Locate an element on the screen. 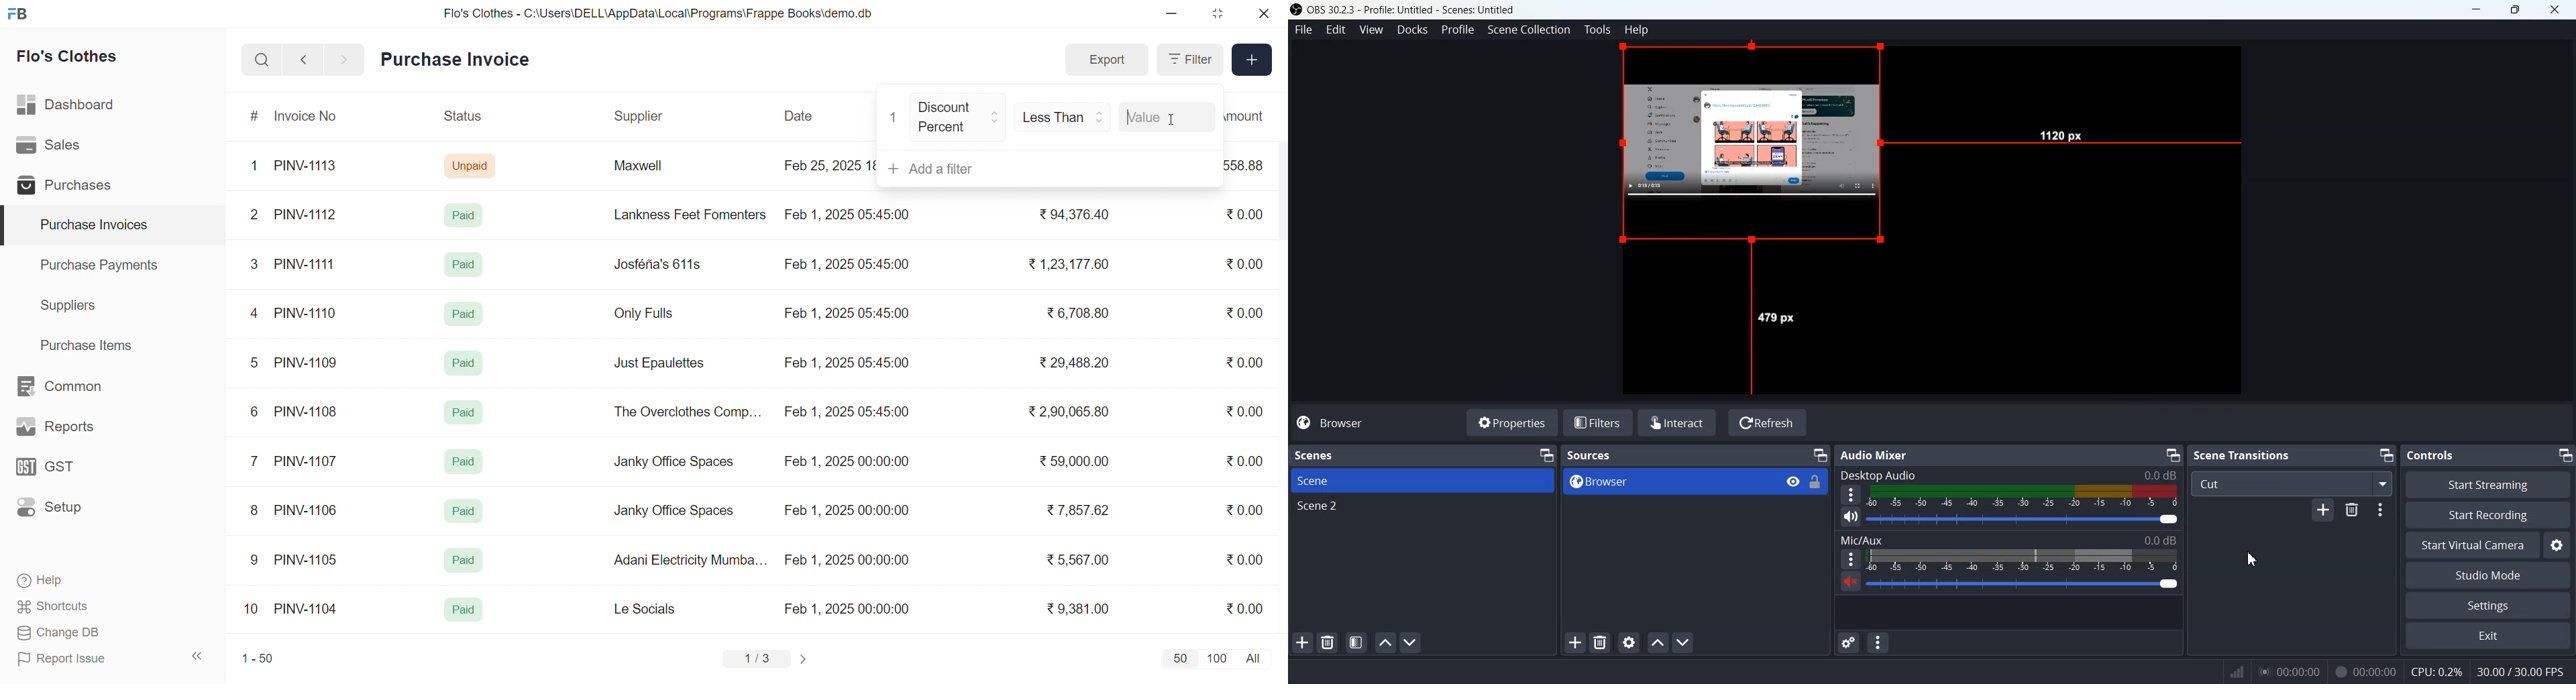 This screenshot has height=700, width=2576. PINV-1106 is located at coordinates (311, 510).